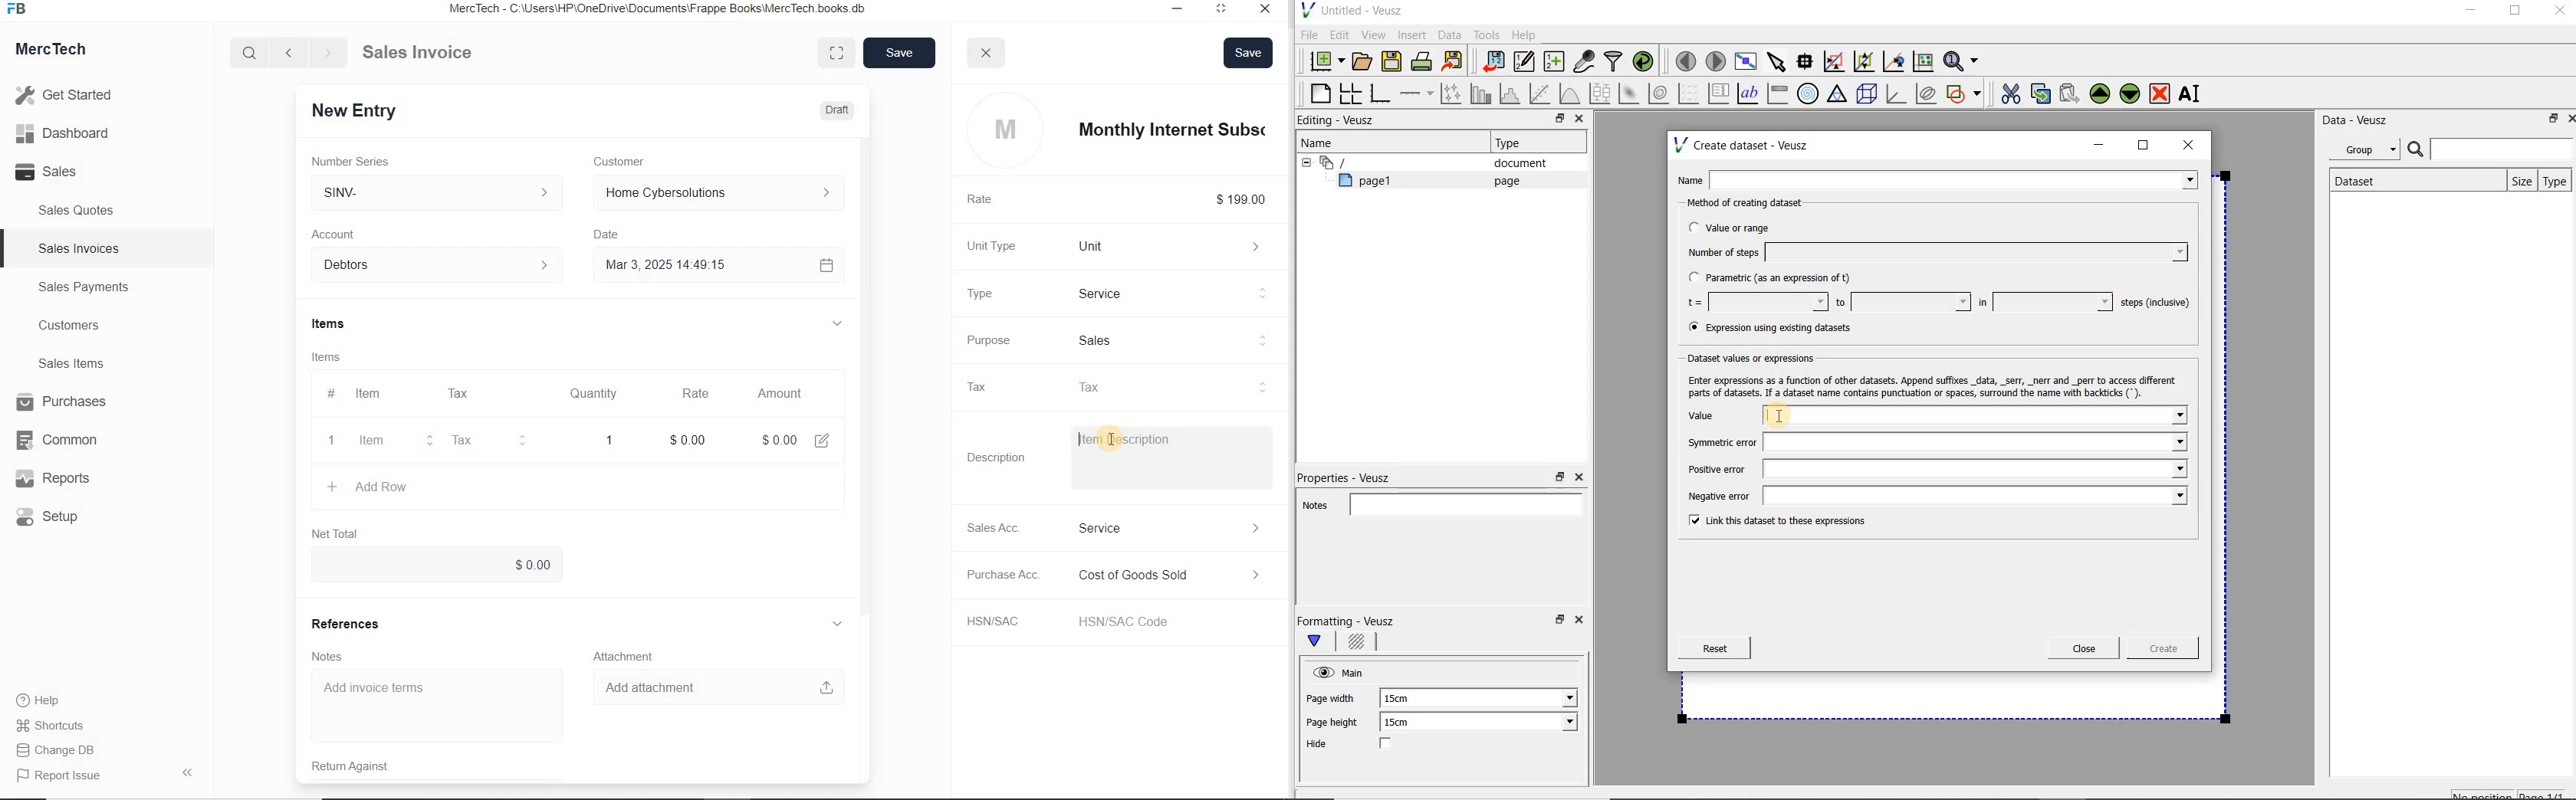 The width and height of the screenshot is (2576, 812). What do you see at coordinates (64, 439) in the screenshot?
I see `Common` at bounding box center [64, 439].